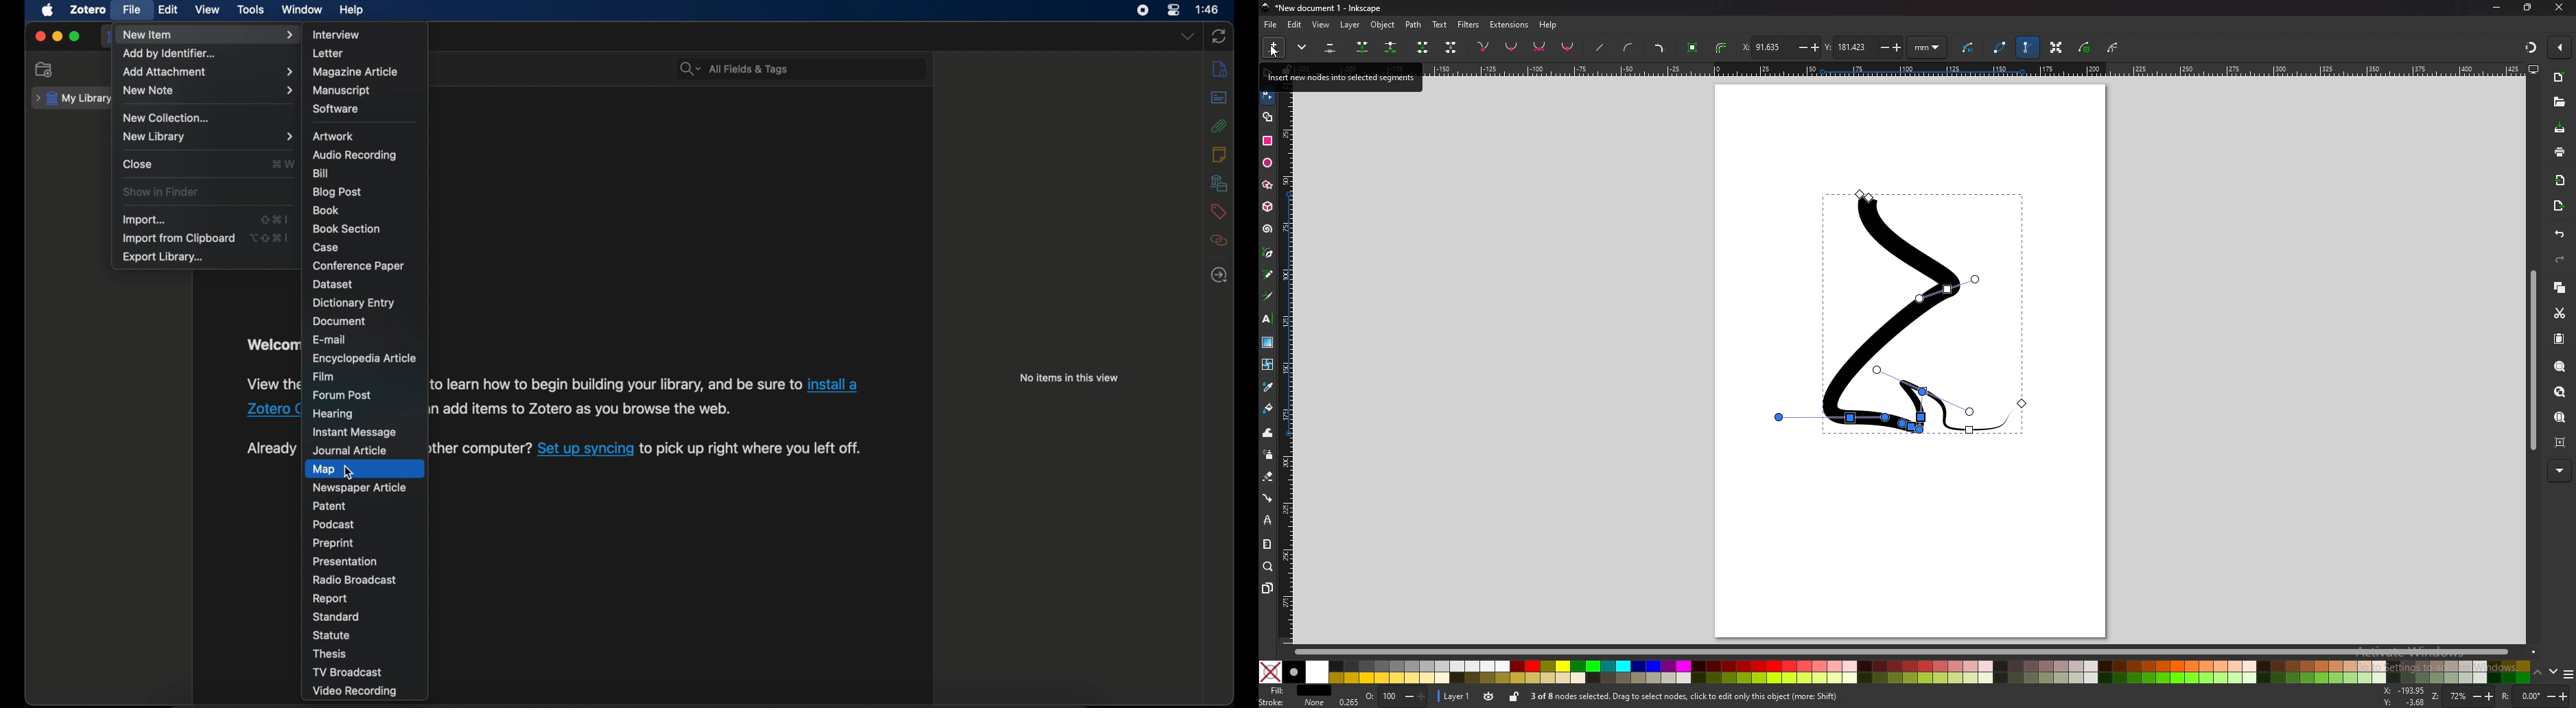  What do you see at coordinates (131, 9) in the screenshot?
I see `file` at bounding box center [131, 9].